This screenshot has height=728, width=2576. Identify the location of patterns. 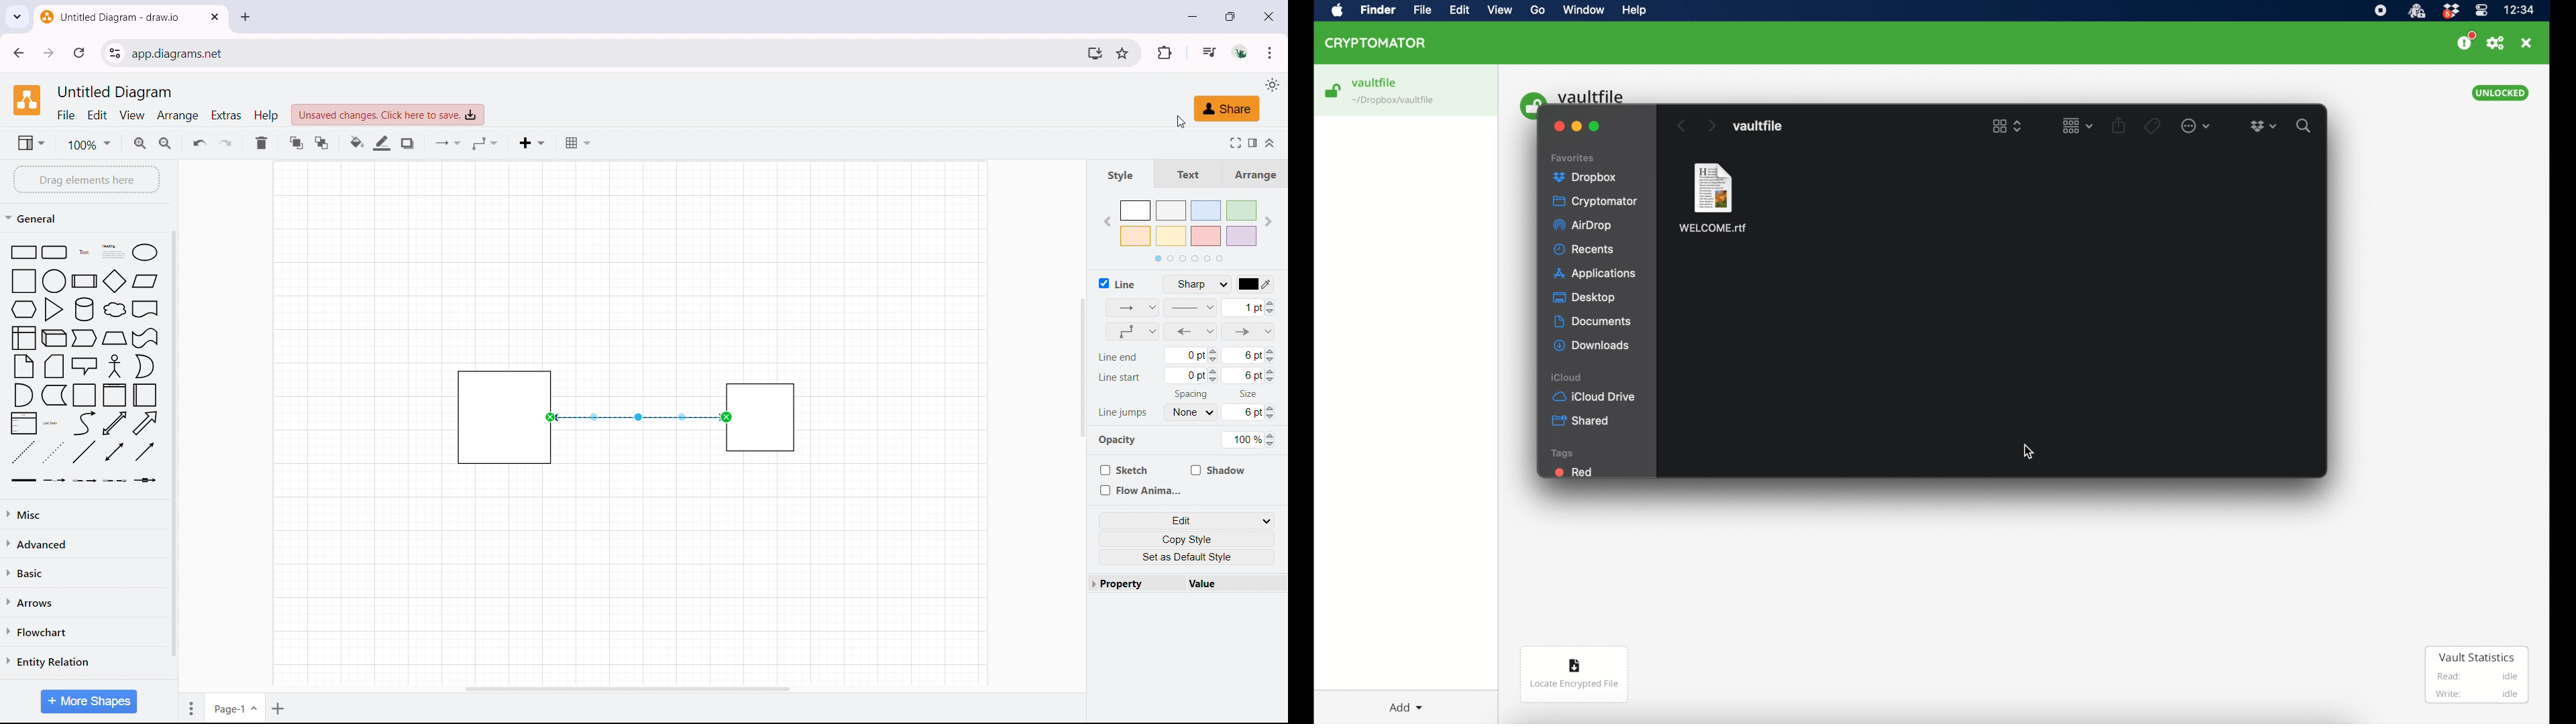
(1191, 308).